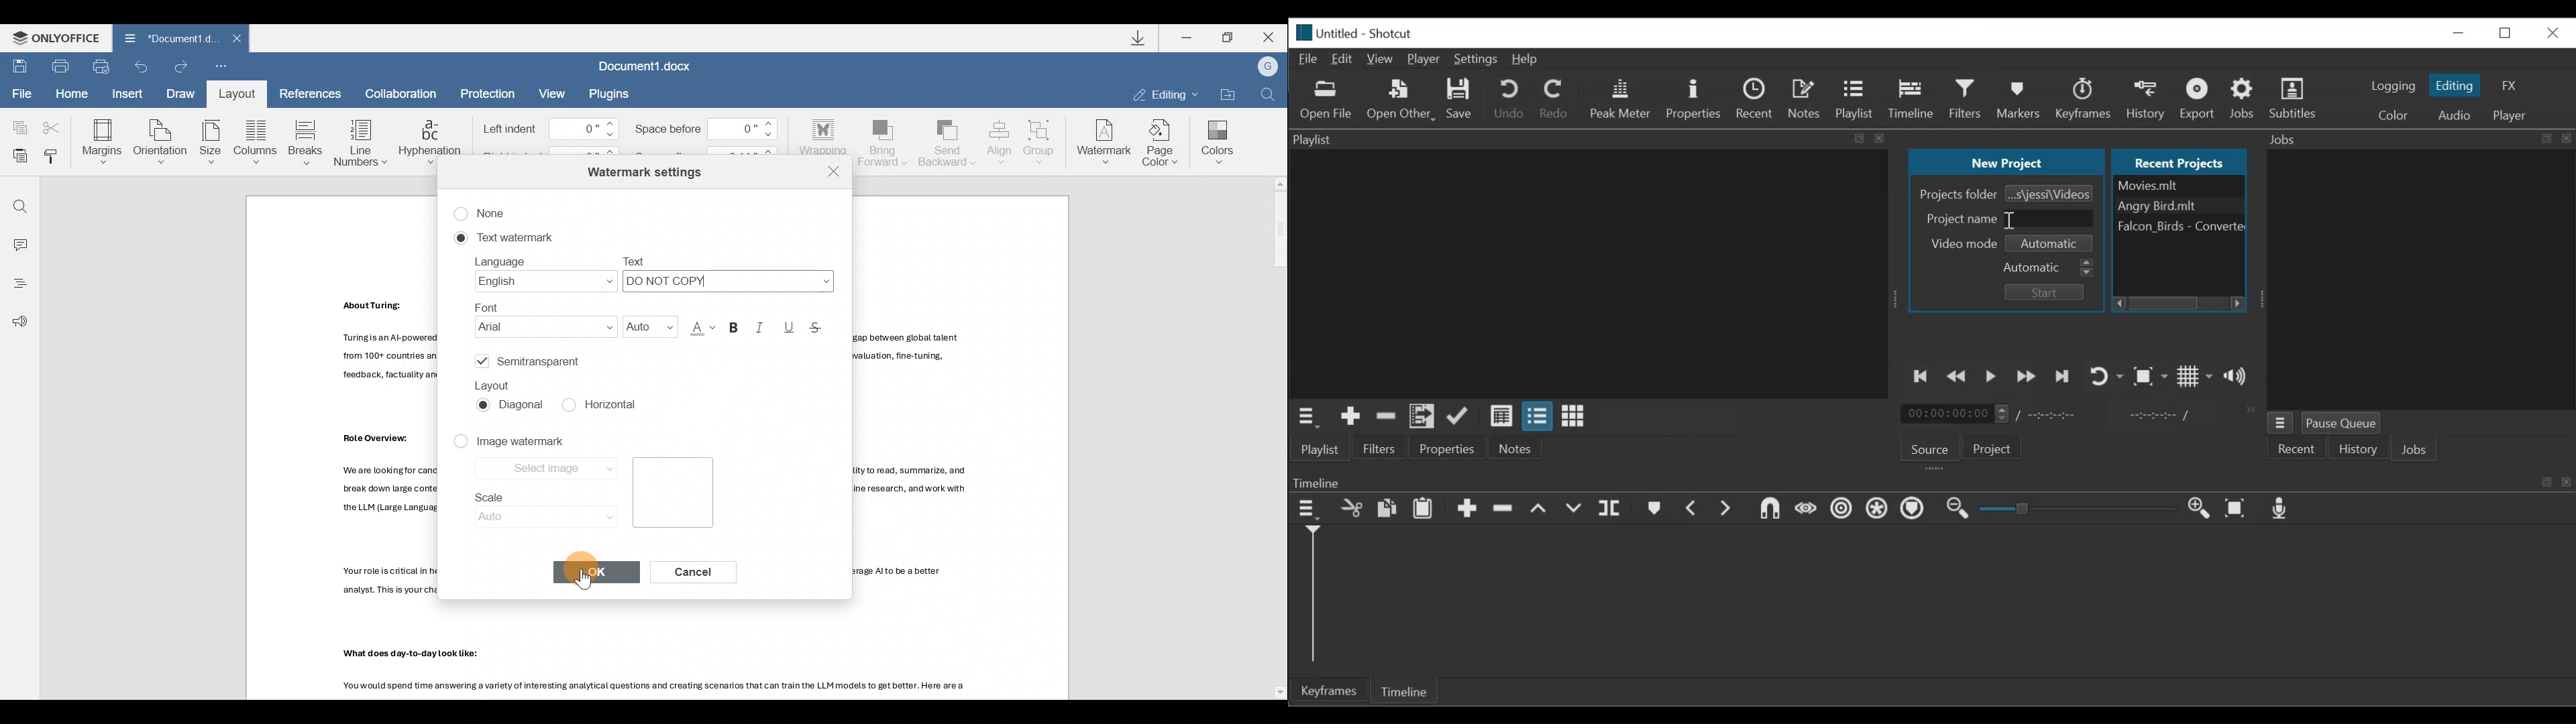 This screenshot has width=2576, height=728. Describe the element at coordinates (1930, 480) in the screenshot. I see `Timeline` at that location.